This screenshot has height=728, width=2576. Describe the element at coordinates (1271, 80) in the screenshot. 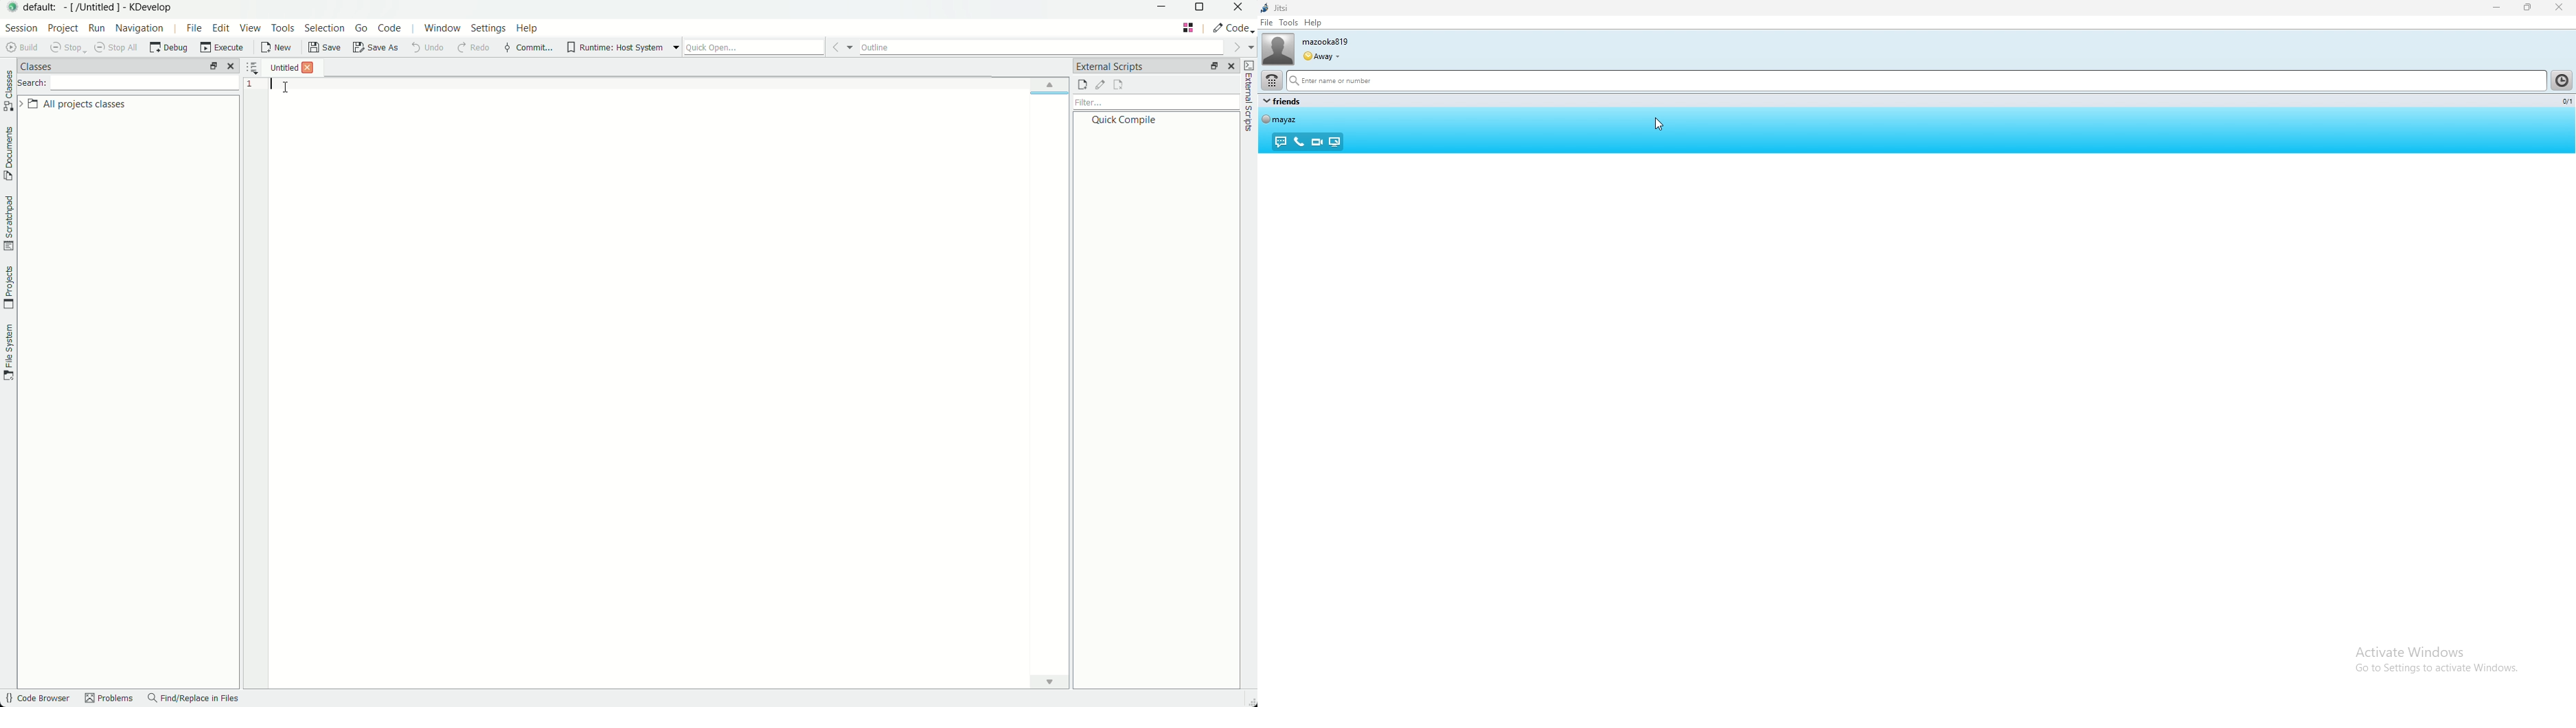

I see `dialpad` at that location.